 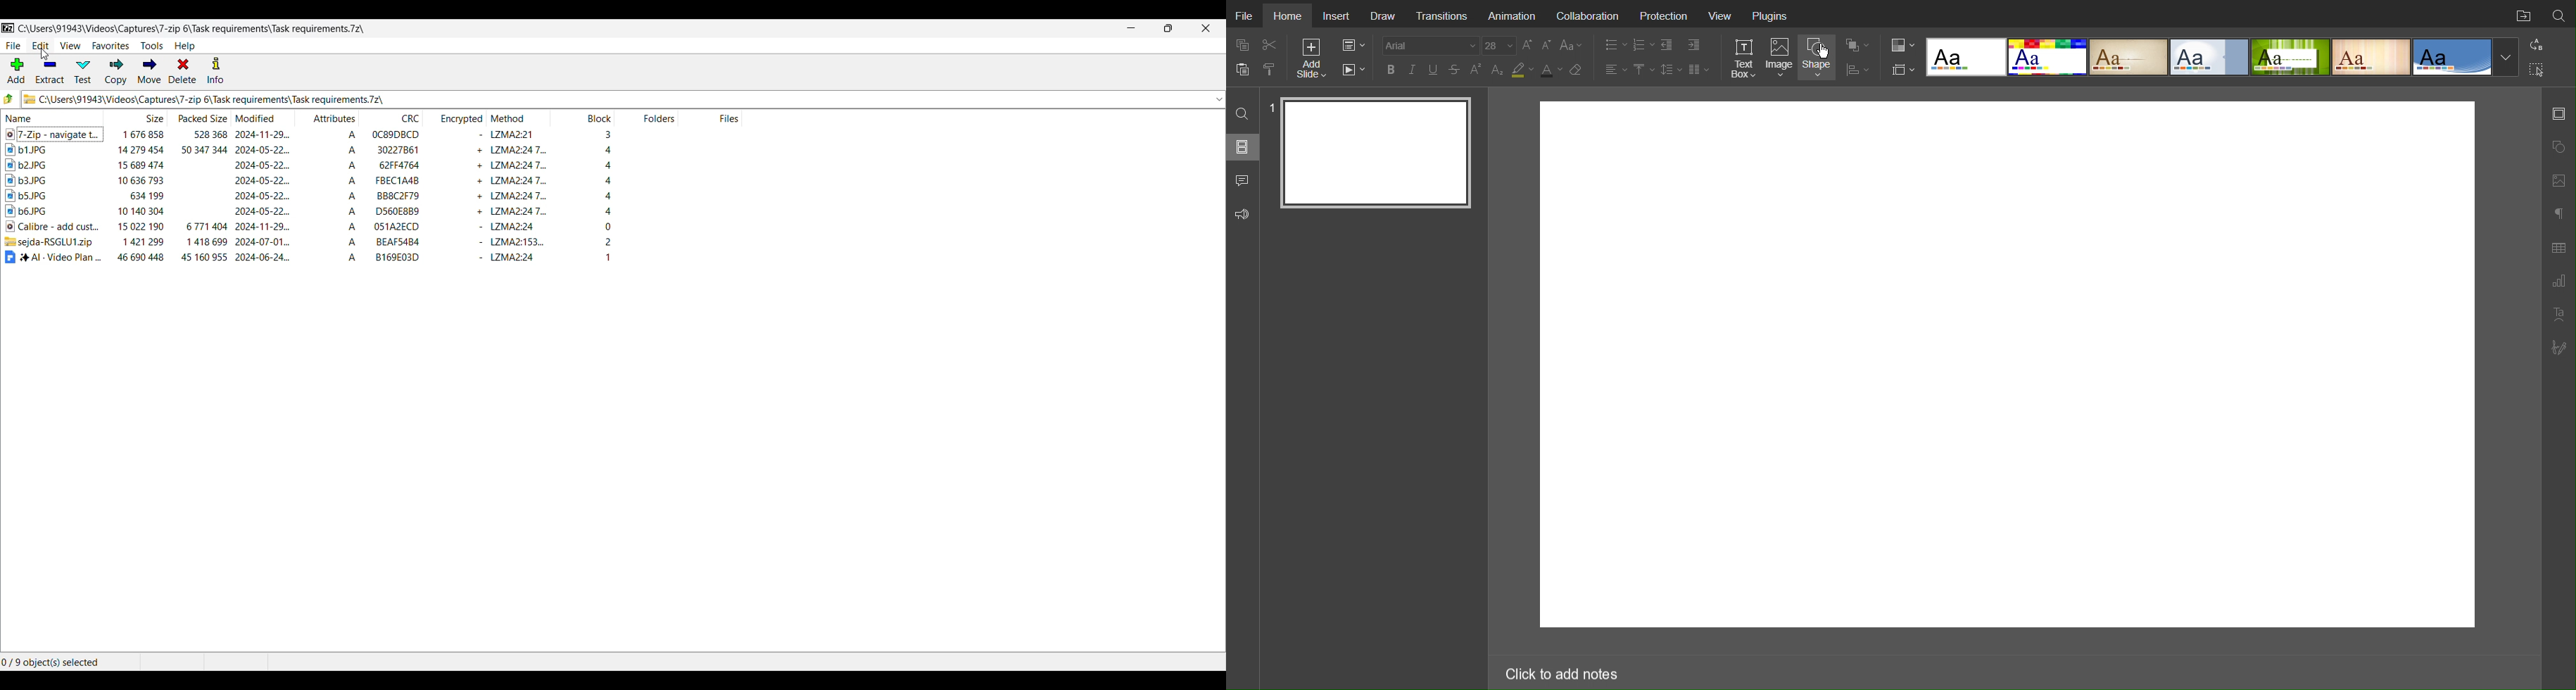 What do you see at coordinates (1643, 45) in the screenshot?
I see `Number List` at bounding box center [1643, 45].